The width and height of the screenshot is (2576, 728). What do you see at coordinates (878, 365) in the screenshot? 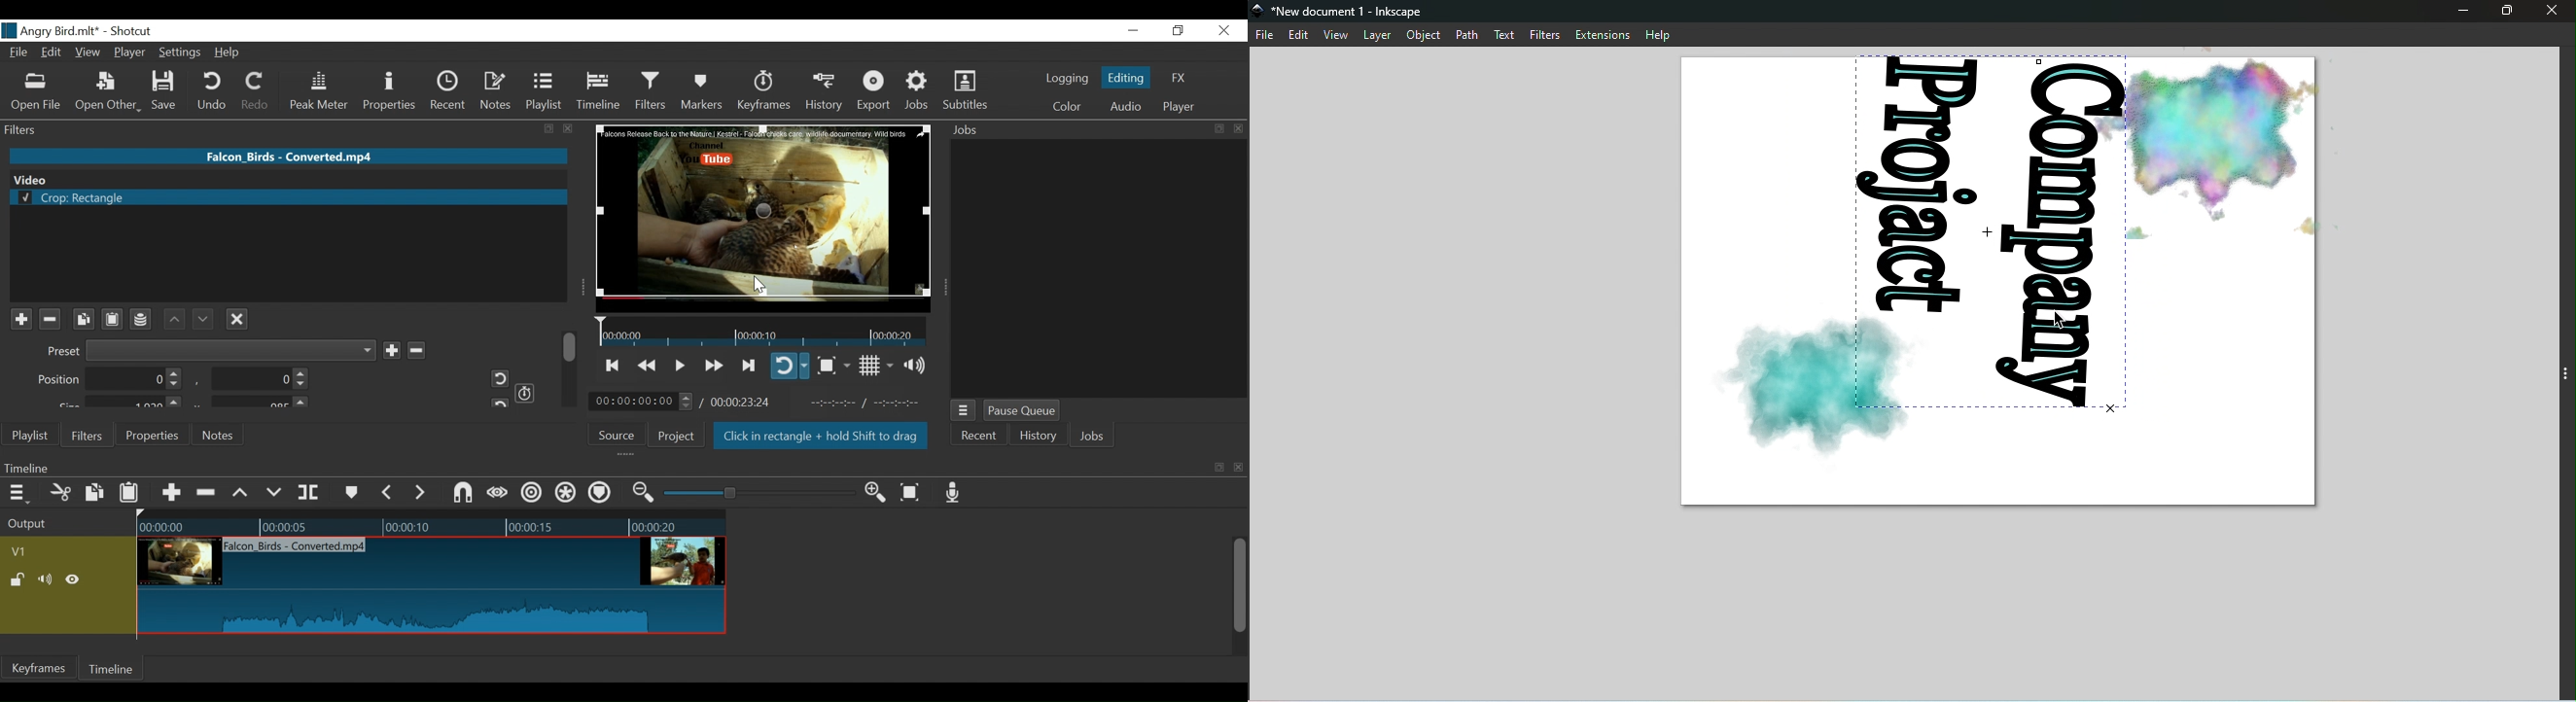
I see `Toggle display grid on player` at bounding box center [878, 365].